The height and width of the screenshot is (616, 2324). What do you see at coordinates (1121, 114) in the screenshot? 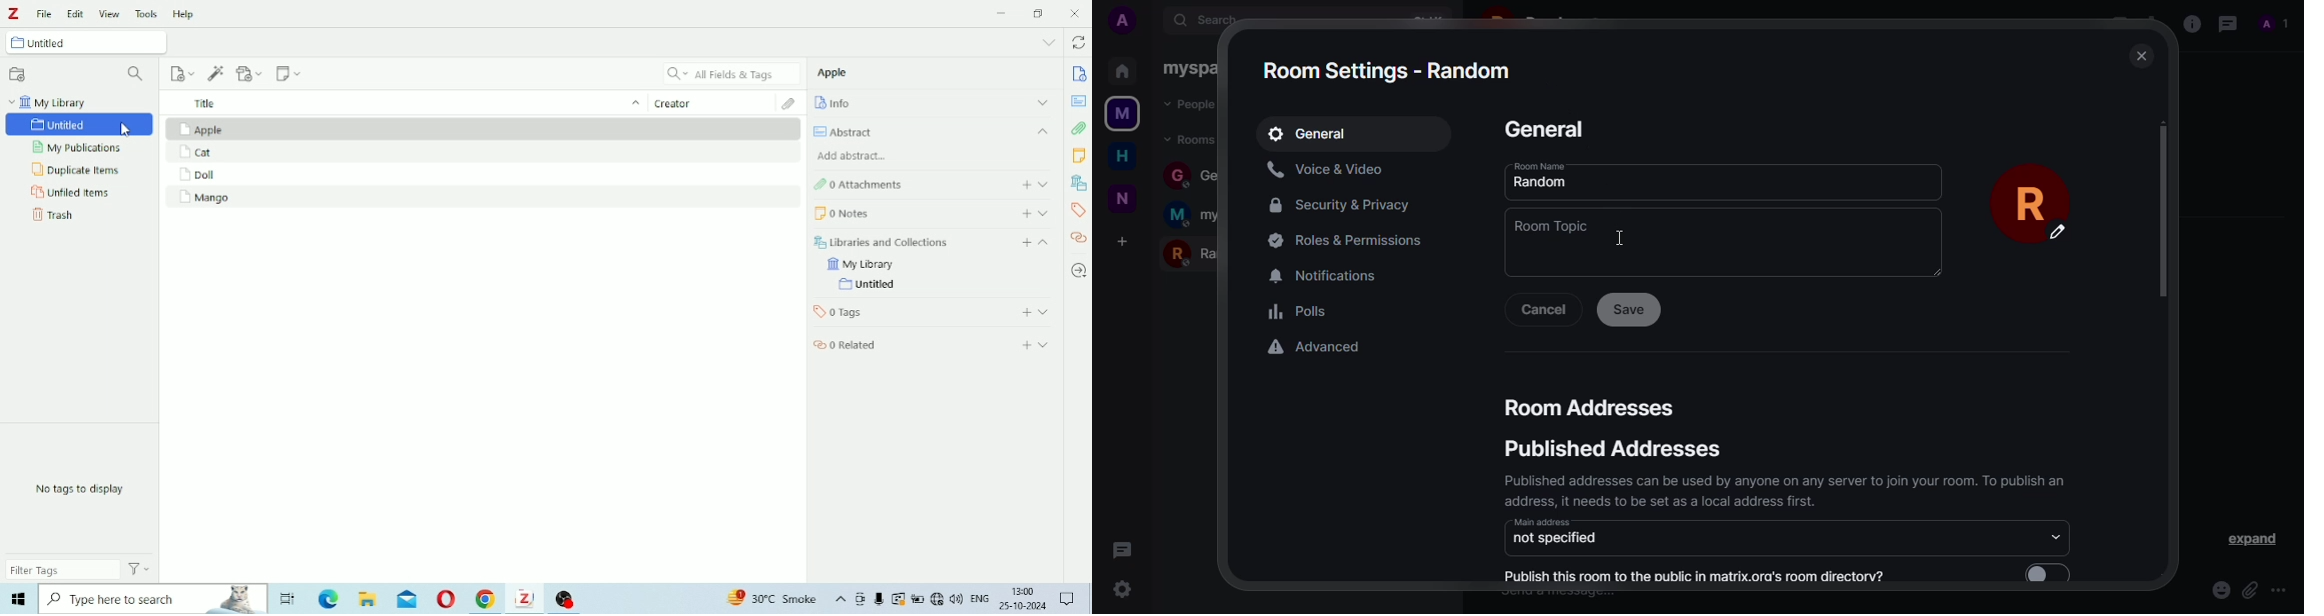
I see `myspace` at bounding box center [1121, 114].